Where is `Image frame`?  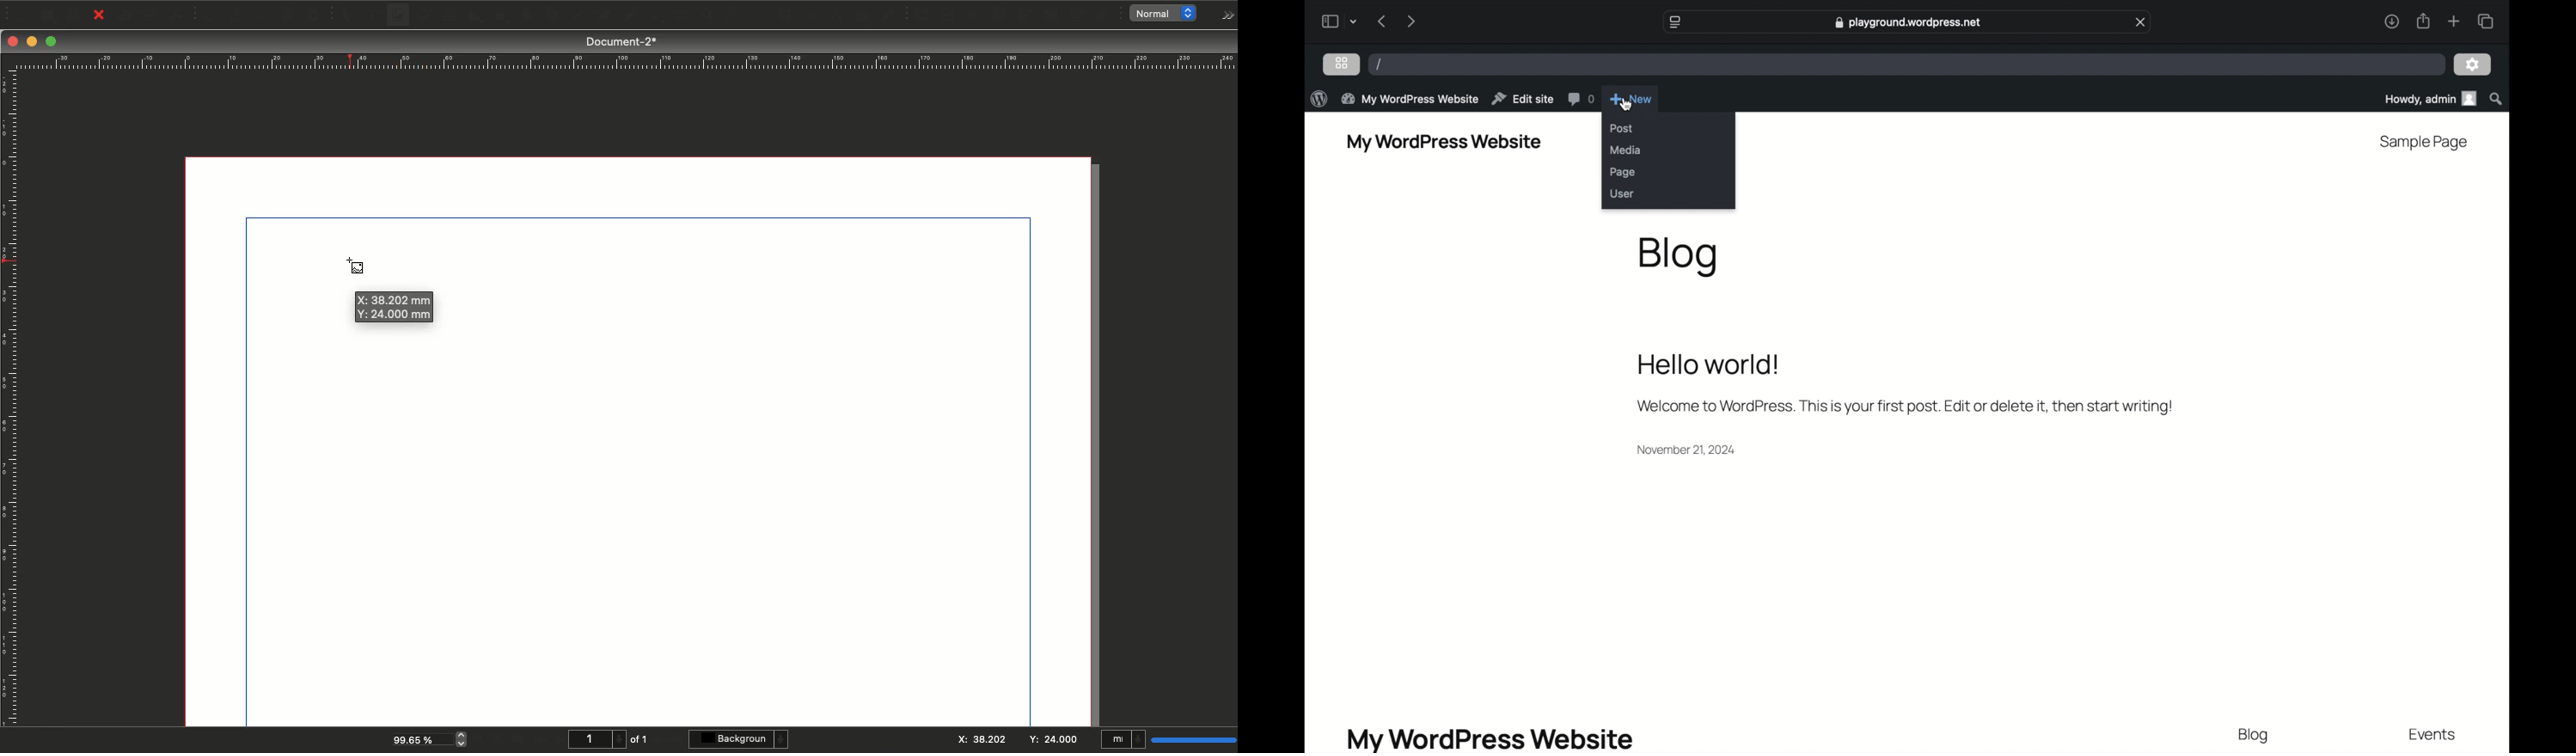
Image frame is located at coordinates (401, 17).